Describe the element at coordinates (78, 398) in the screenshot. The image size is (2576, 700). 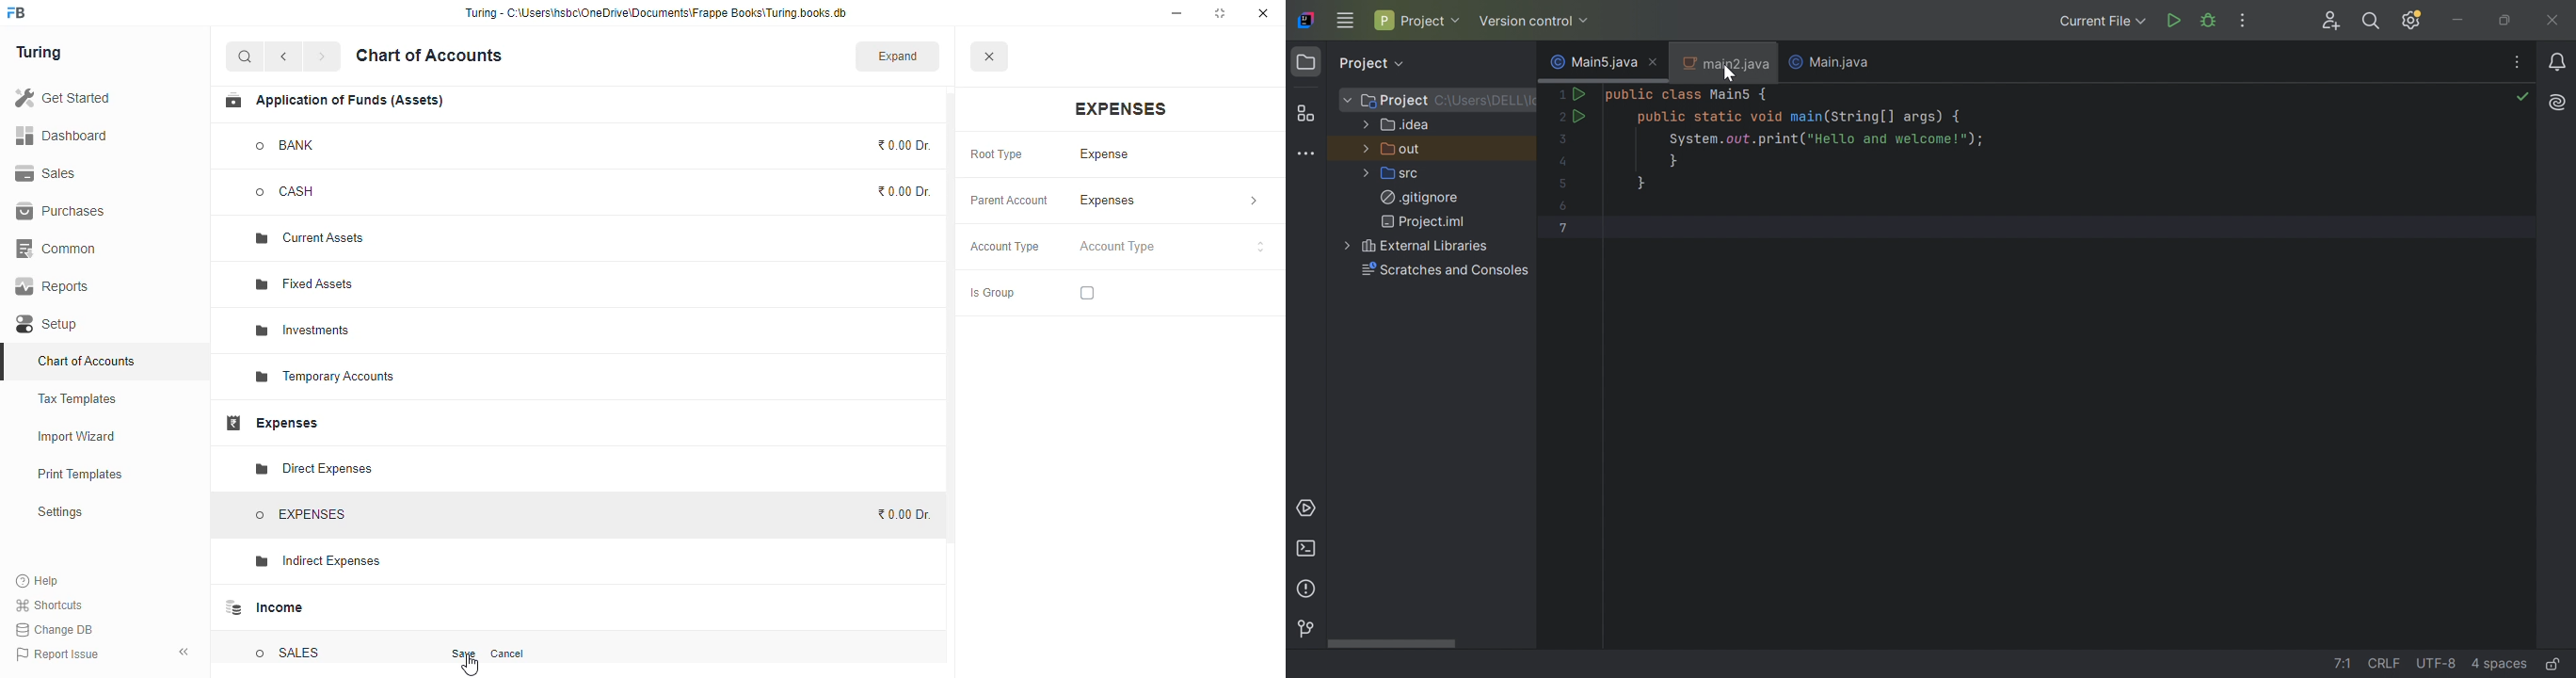
I see `tax templates` at that location.